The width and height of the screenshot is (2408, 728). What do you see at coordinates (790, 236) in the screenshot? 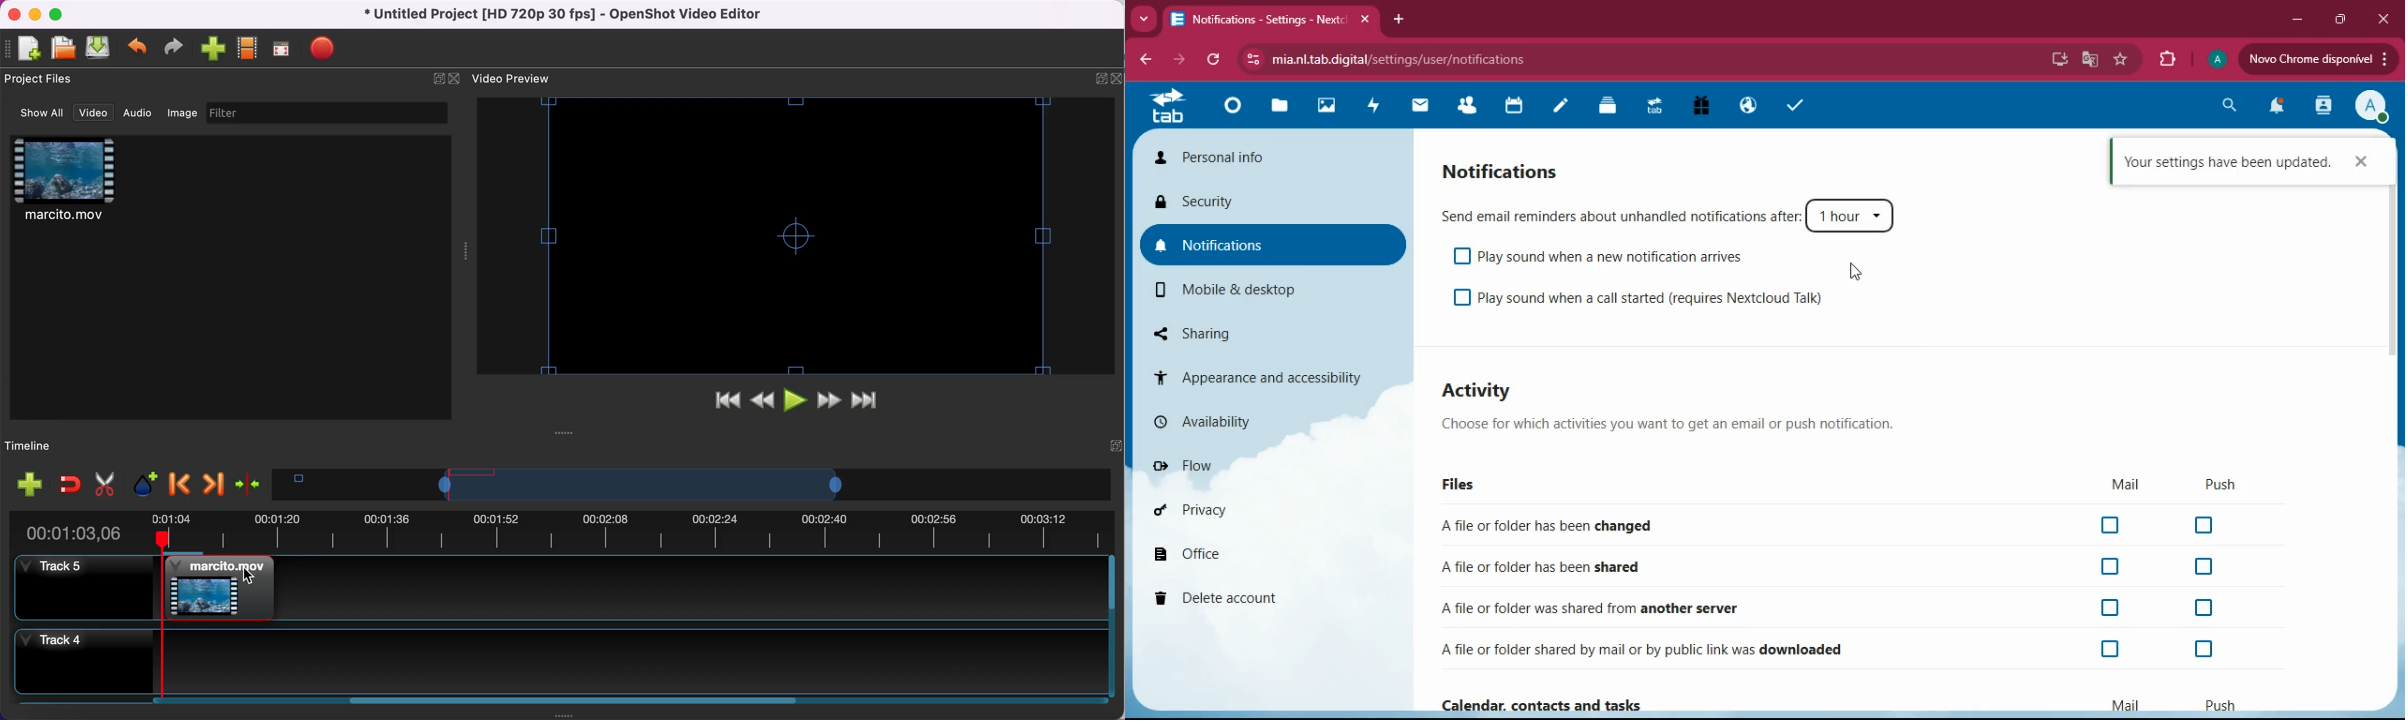
I see `video preview` at bounding box center [790, 236].